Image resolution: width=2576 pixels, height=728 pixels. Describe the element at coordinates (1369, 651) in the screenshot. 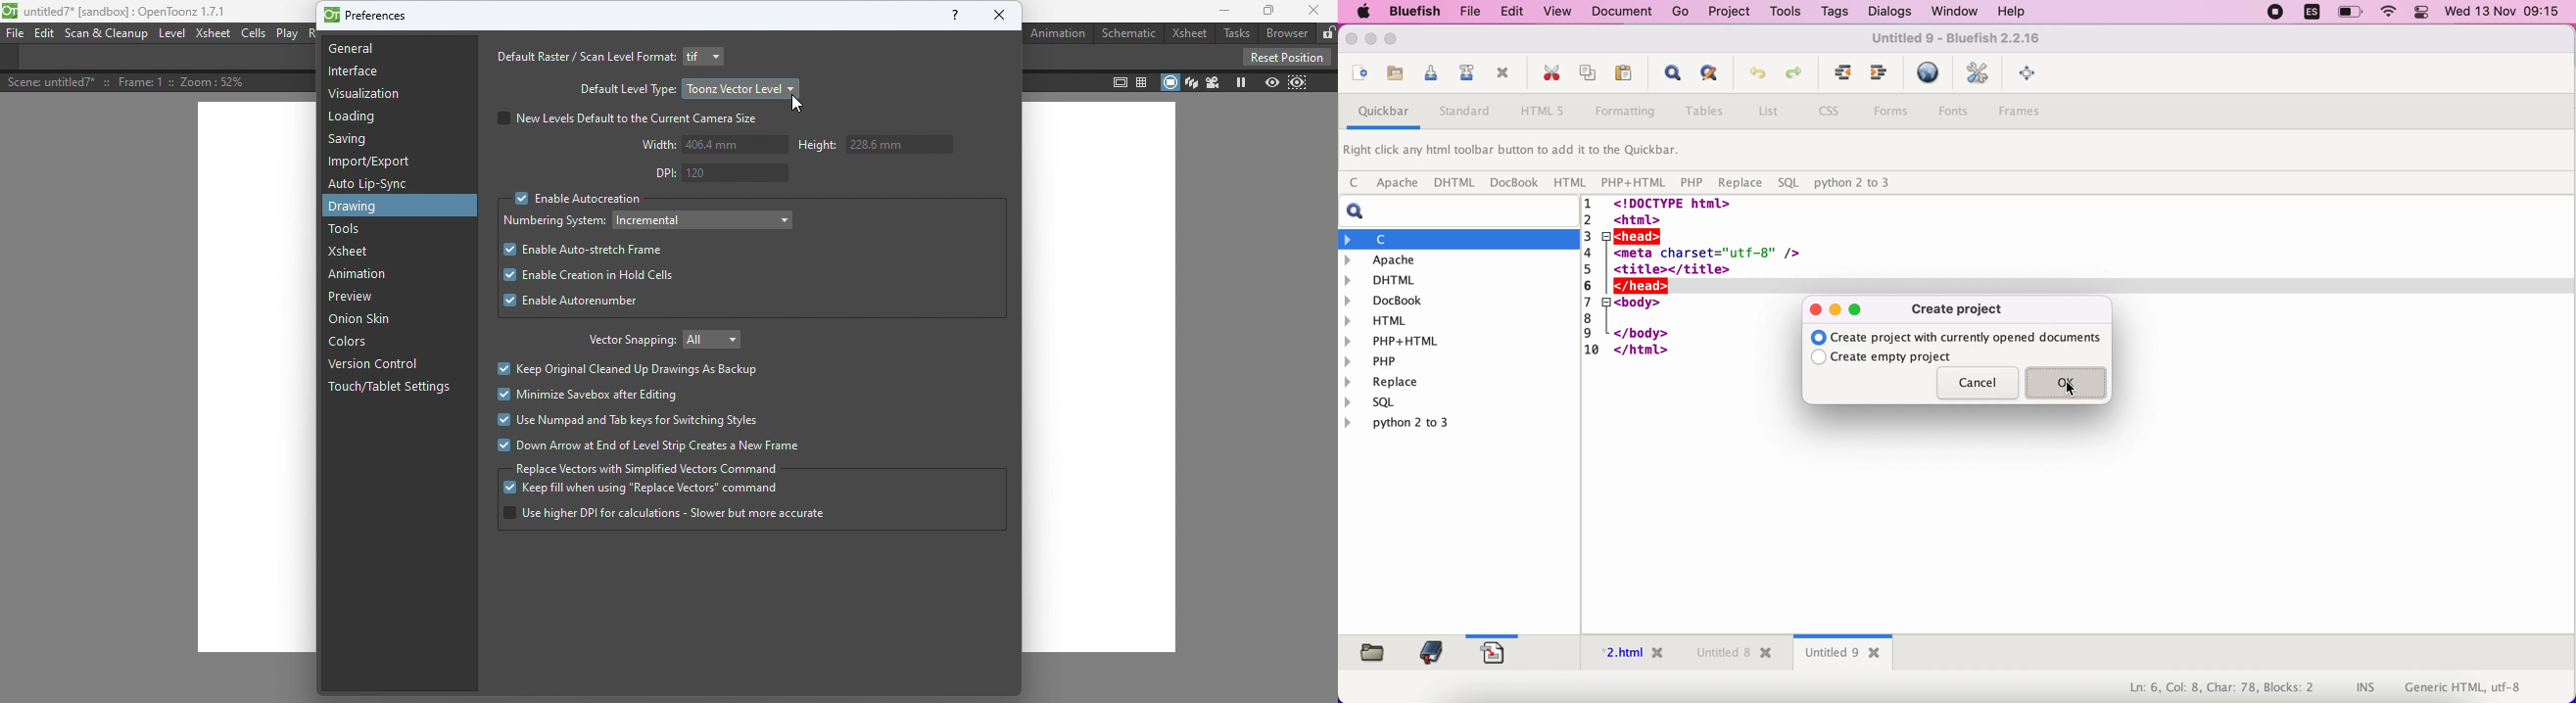

I see `filebrowser` at that location.